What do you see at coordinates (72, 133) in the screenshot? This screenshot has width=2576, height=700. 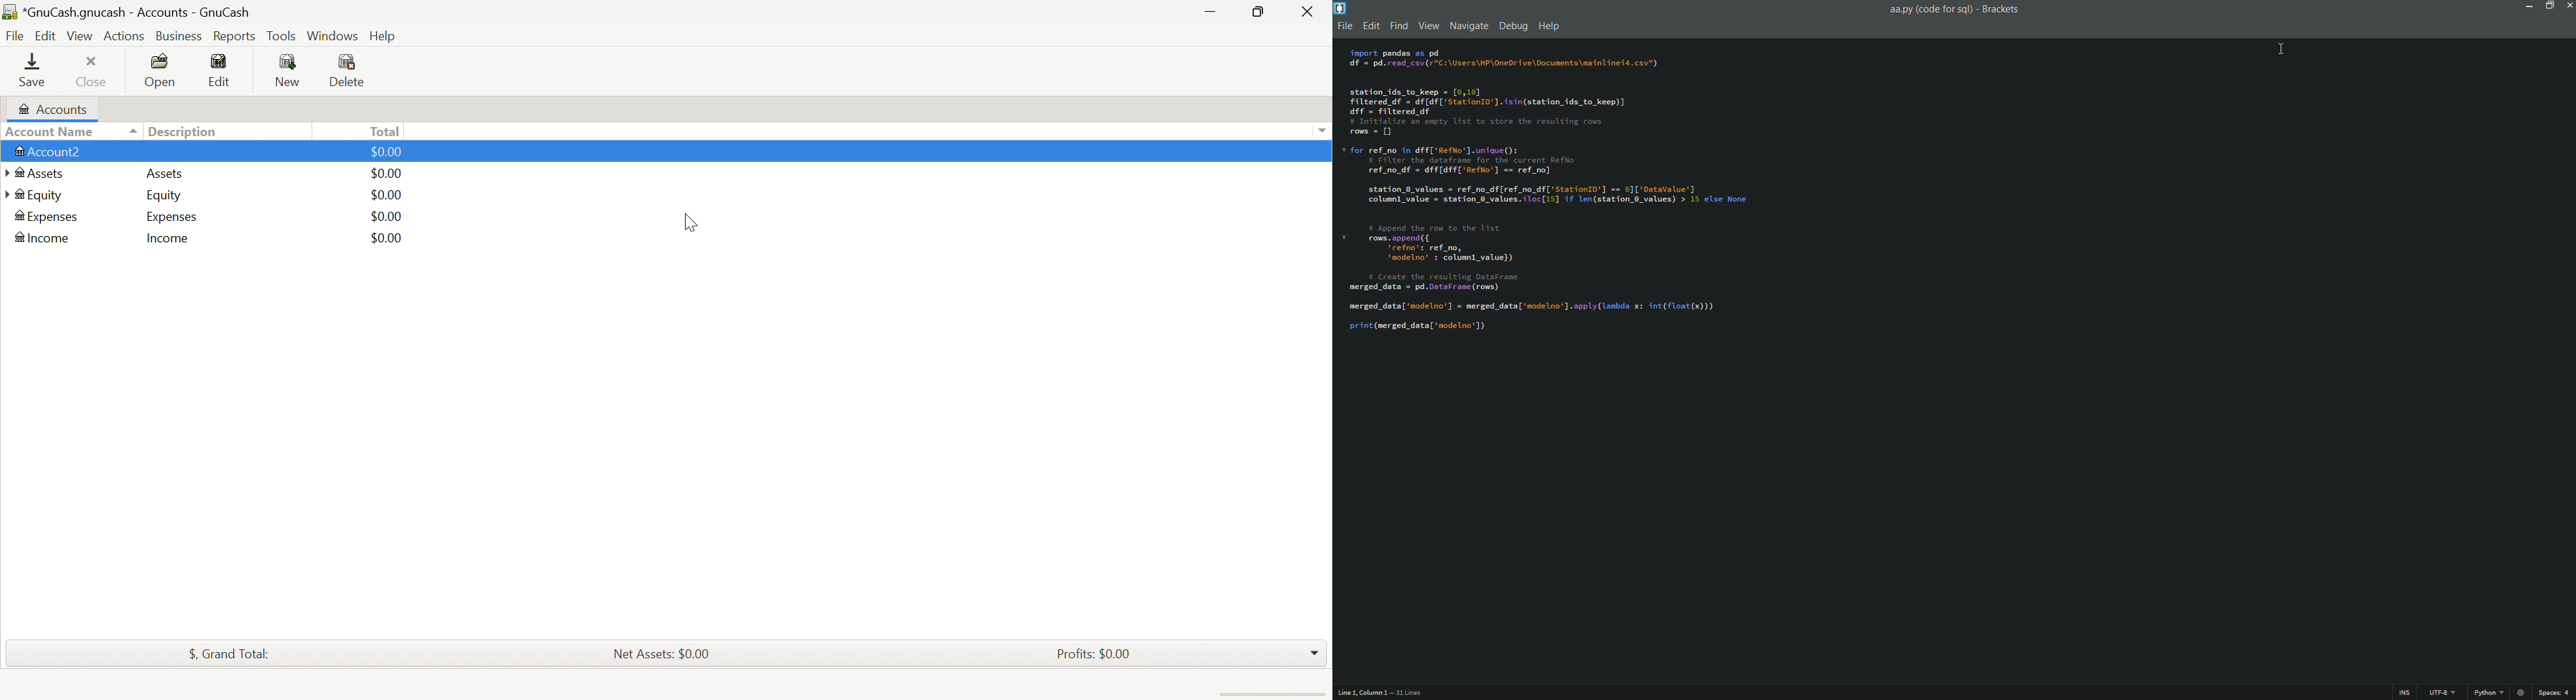 I see `Account Name` at bounding box center [72, 133].